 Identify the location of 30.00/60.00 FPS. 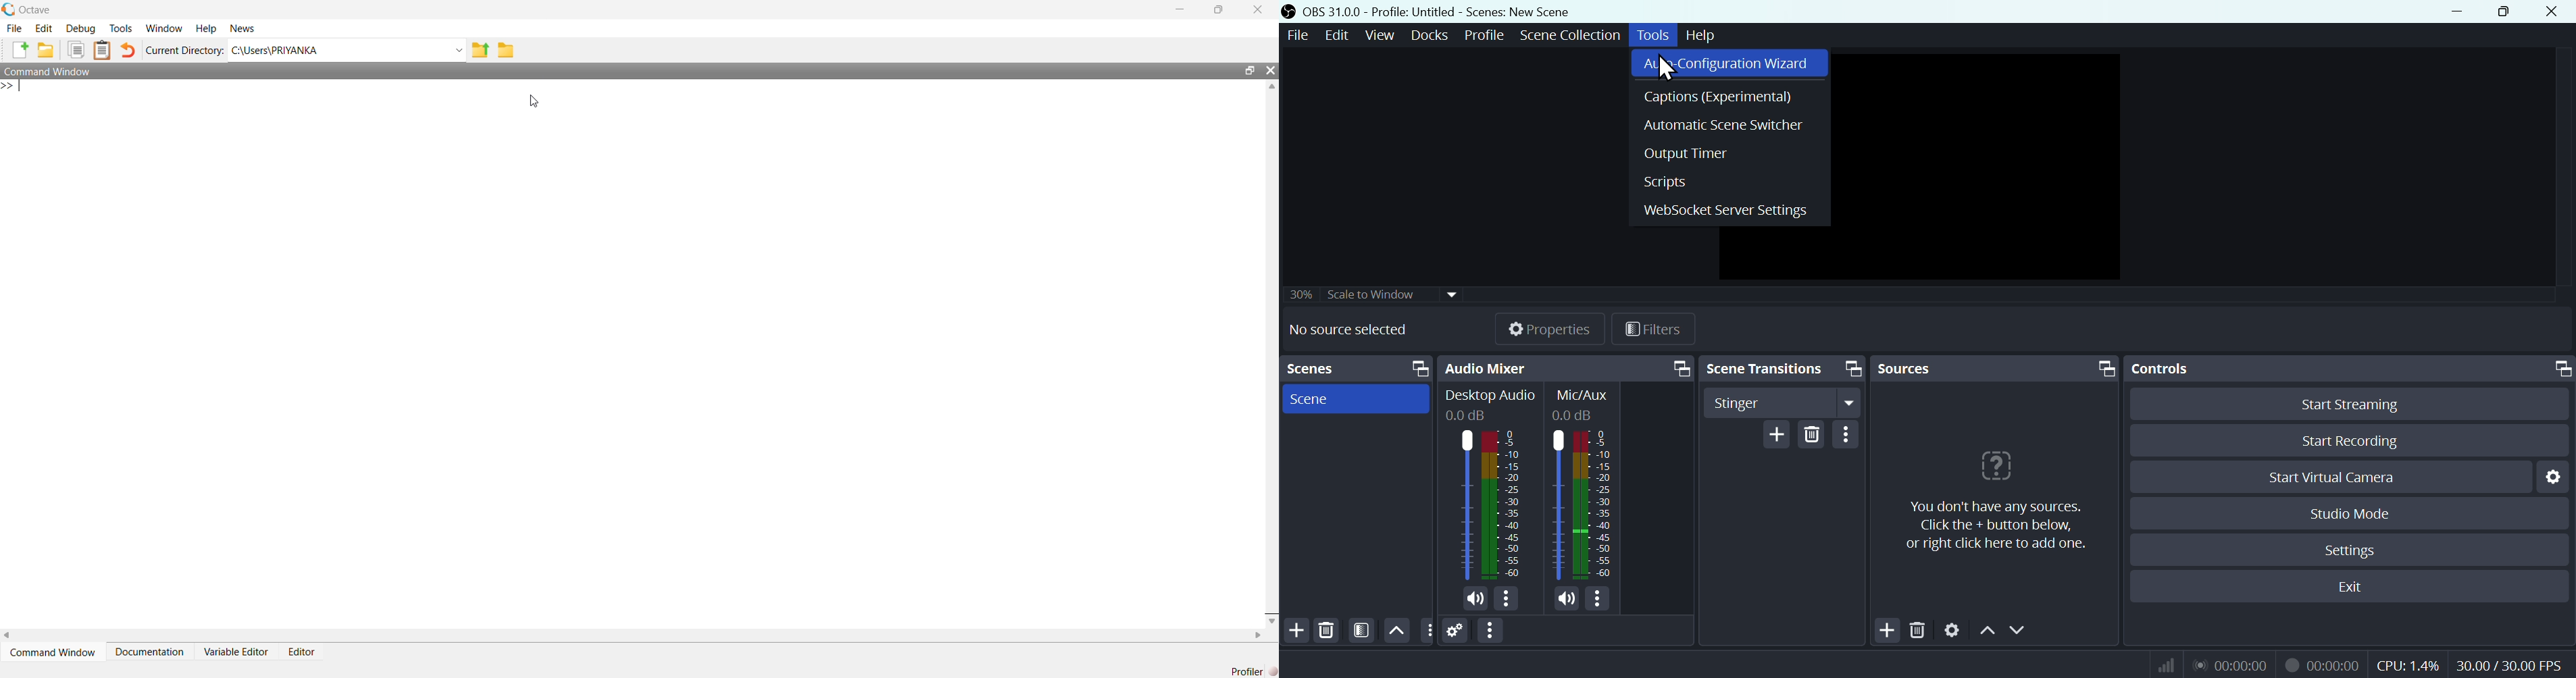
(2512, 662).